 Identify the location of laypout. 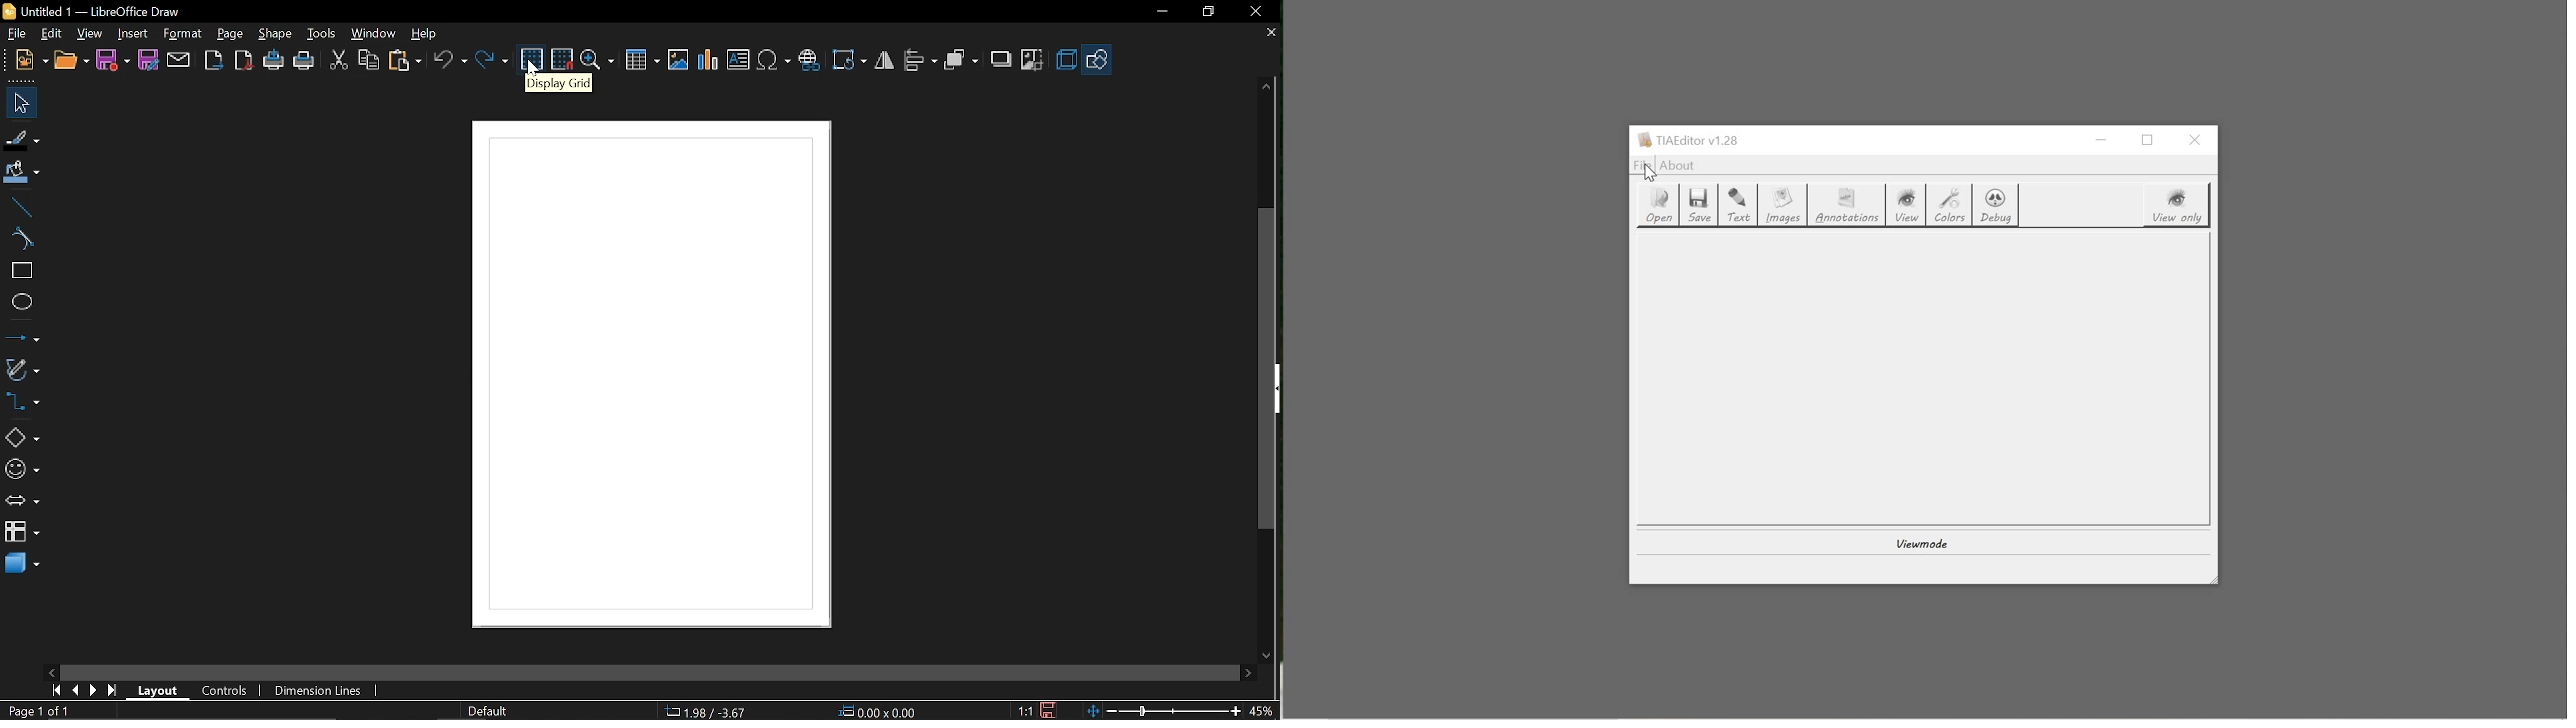
(158, 692).